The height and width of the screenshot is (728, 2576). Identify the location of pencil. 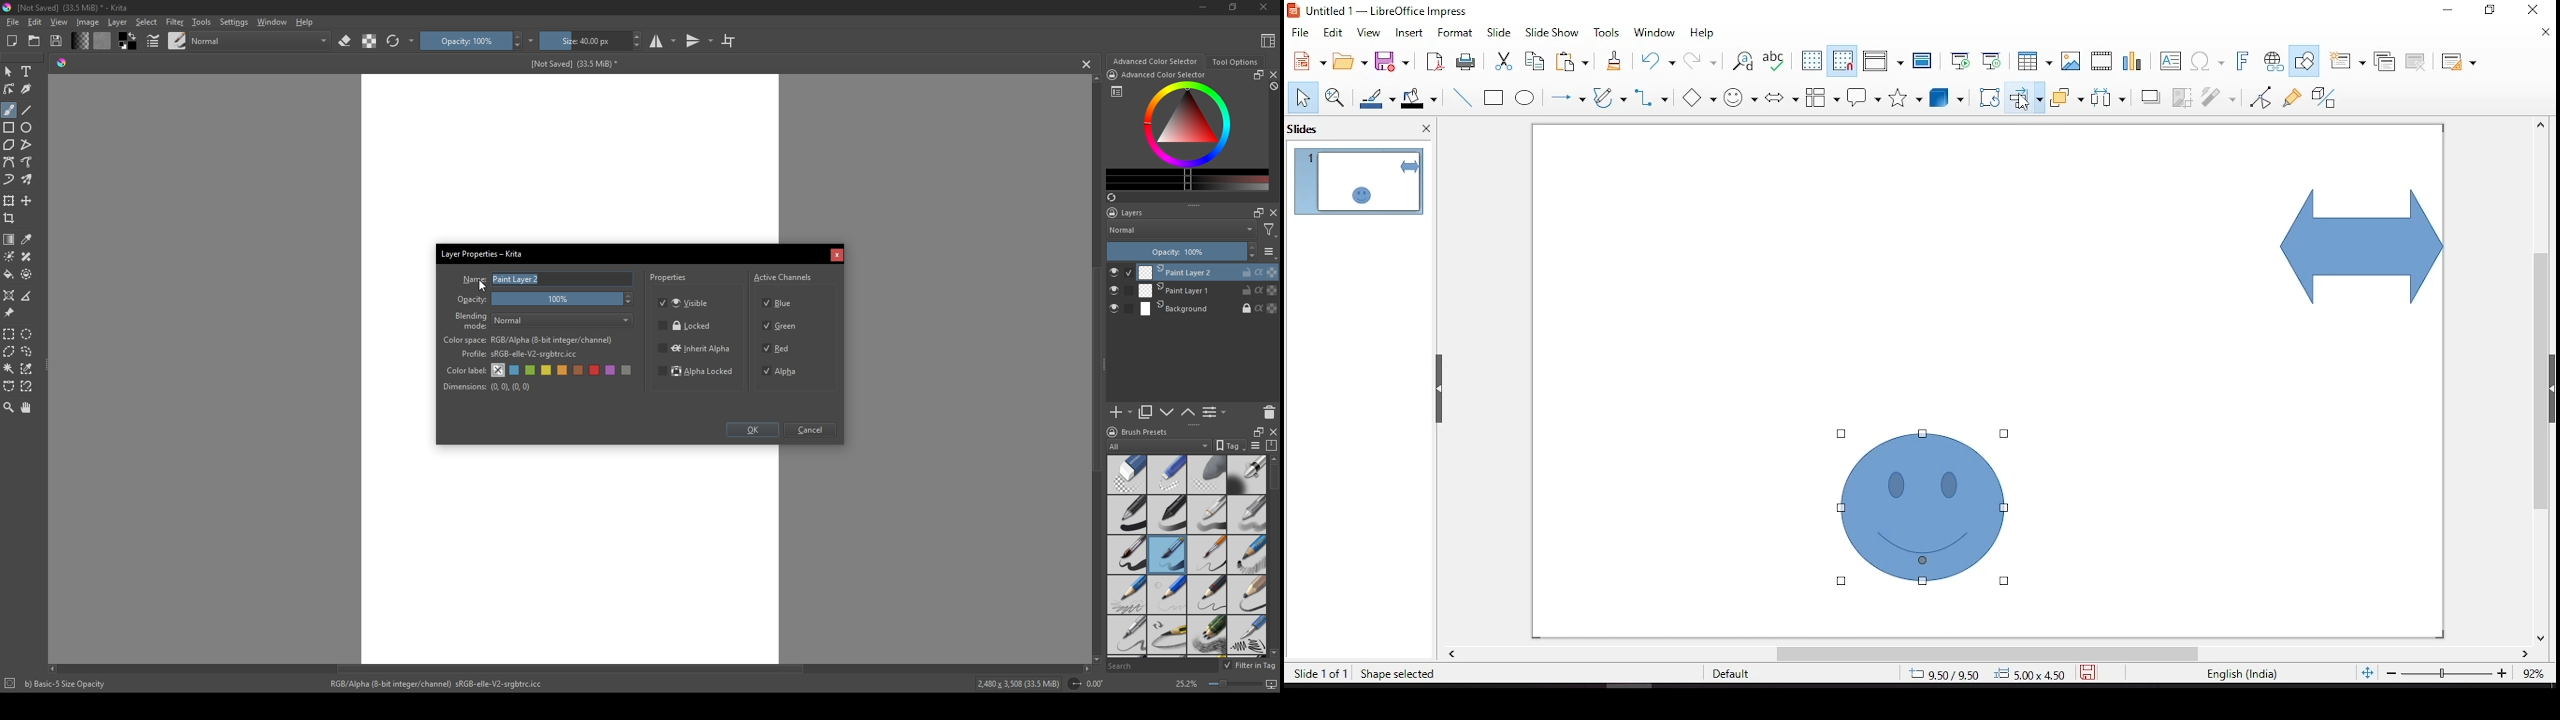
(1247, 555).